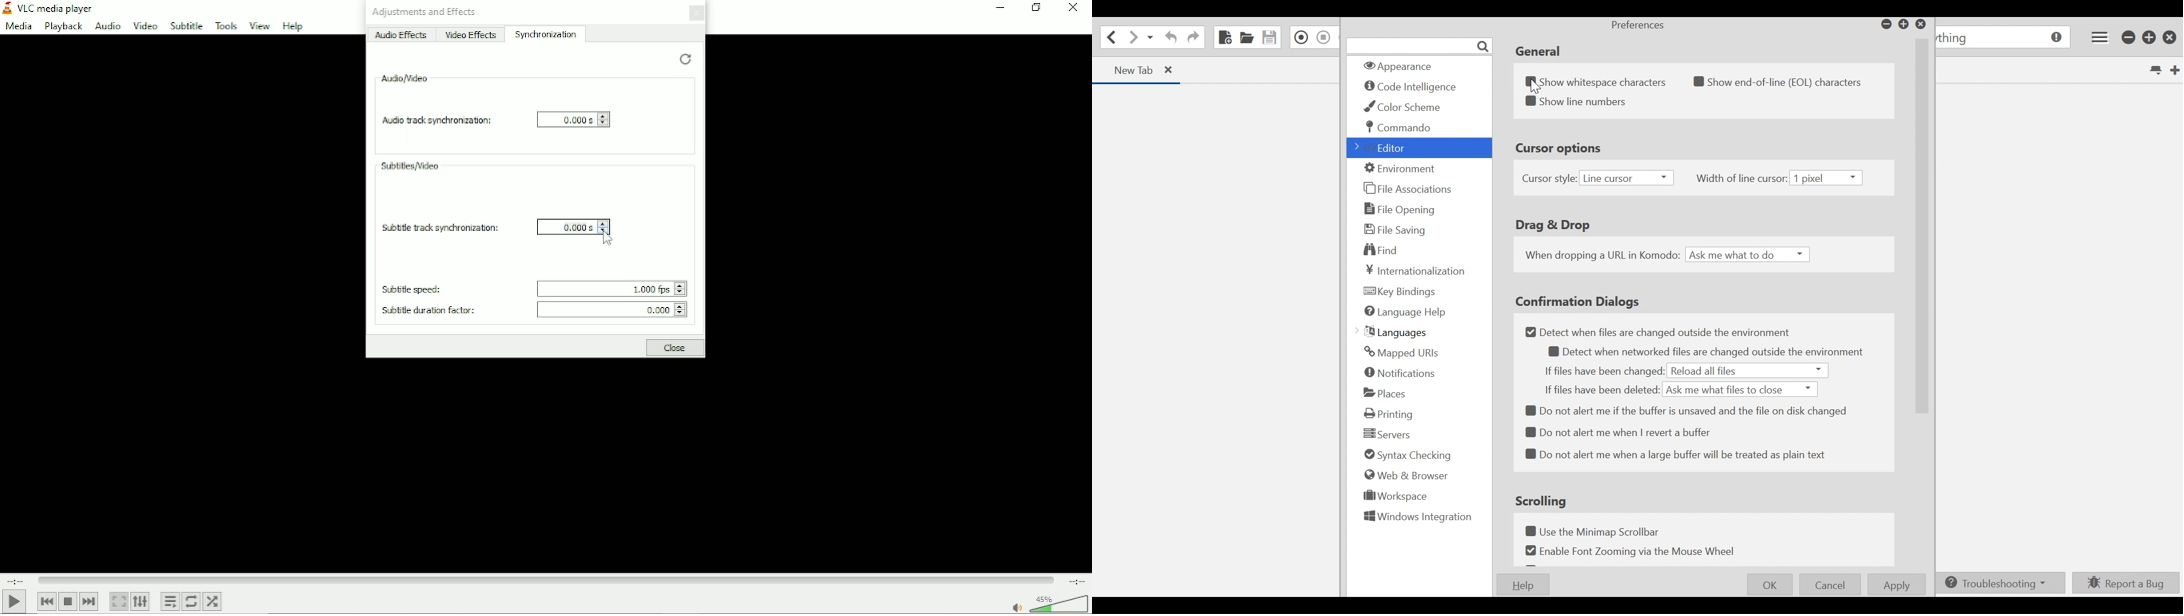 The width and height of the screenshot is (2184, 616). Describe the element at coordinates (437, 227) in the screenshot. I see `subtitle track synchronization` at that location.